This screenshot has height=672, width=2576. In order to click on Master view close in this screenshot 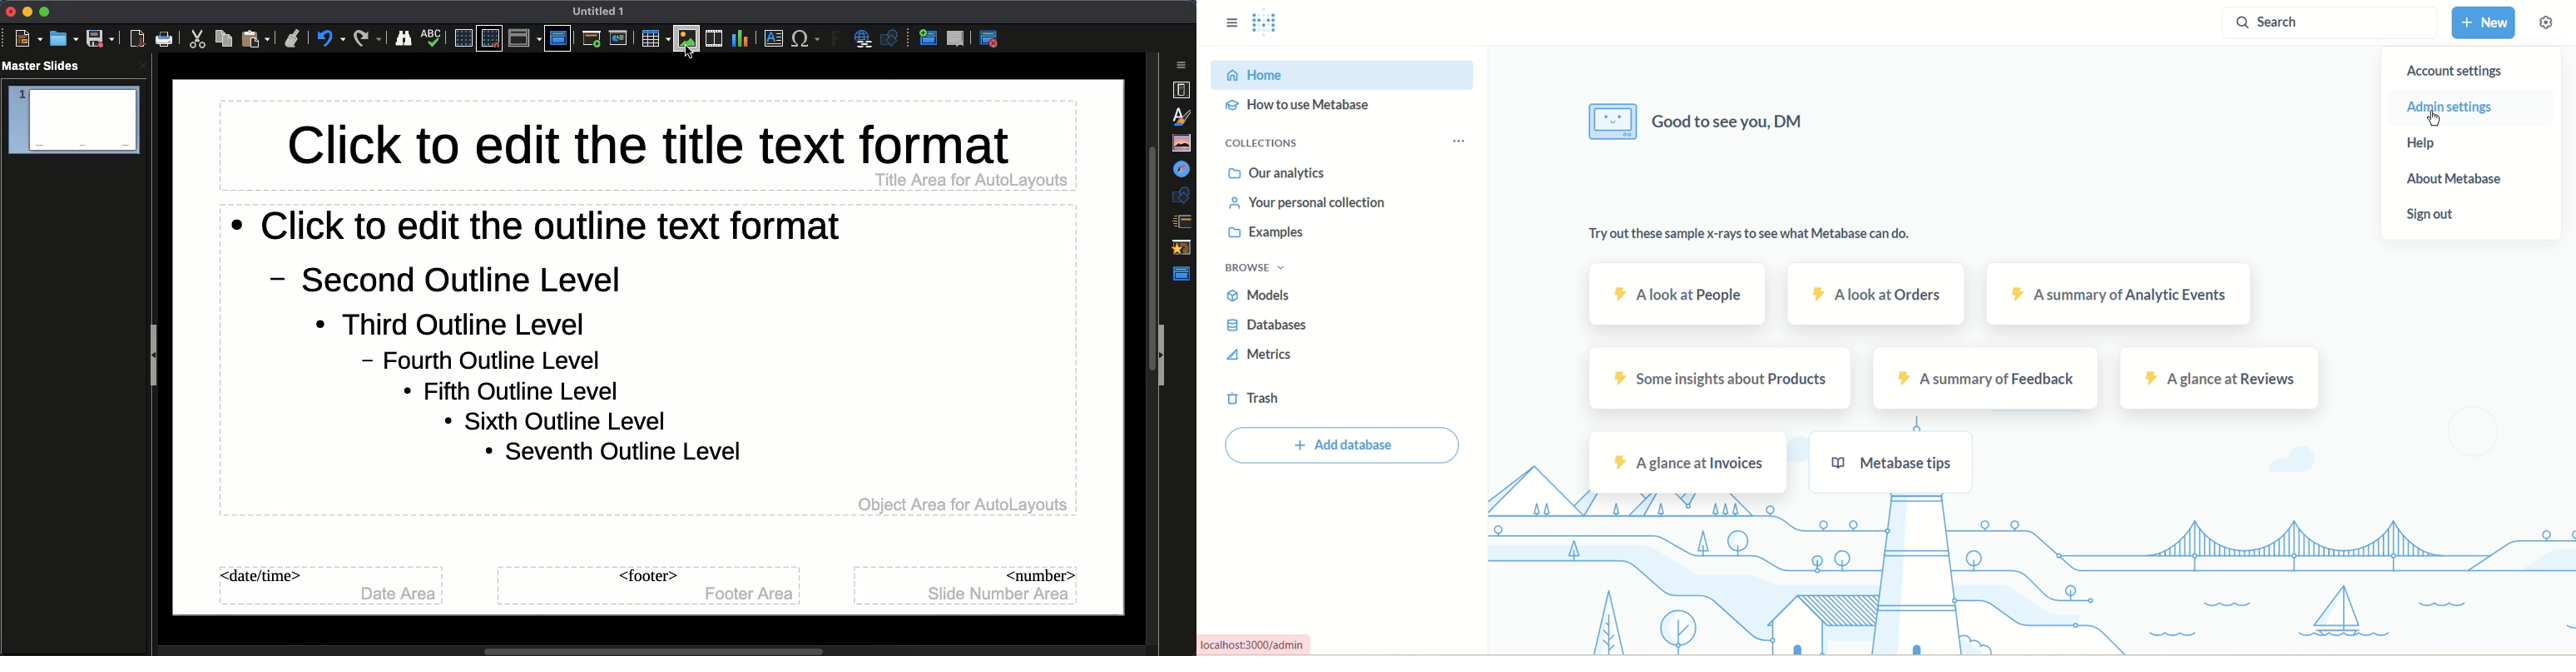, I will do `click(992, 38)`.